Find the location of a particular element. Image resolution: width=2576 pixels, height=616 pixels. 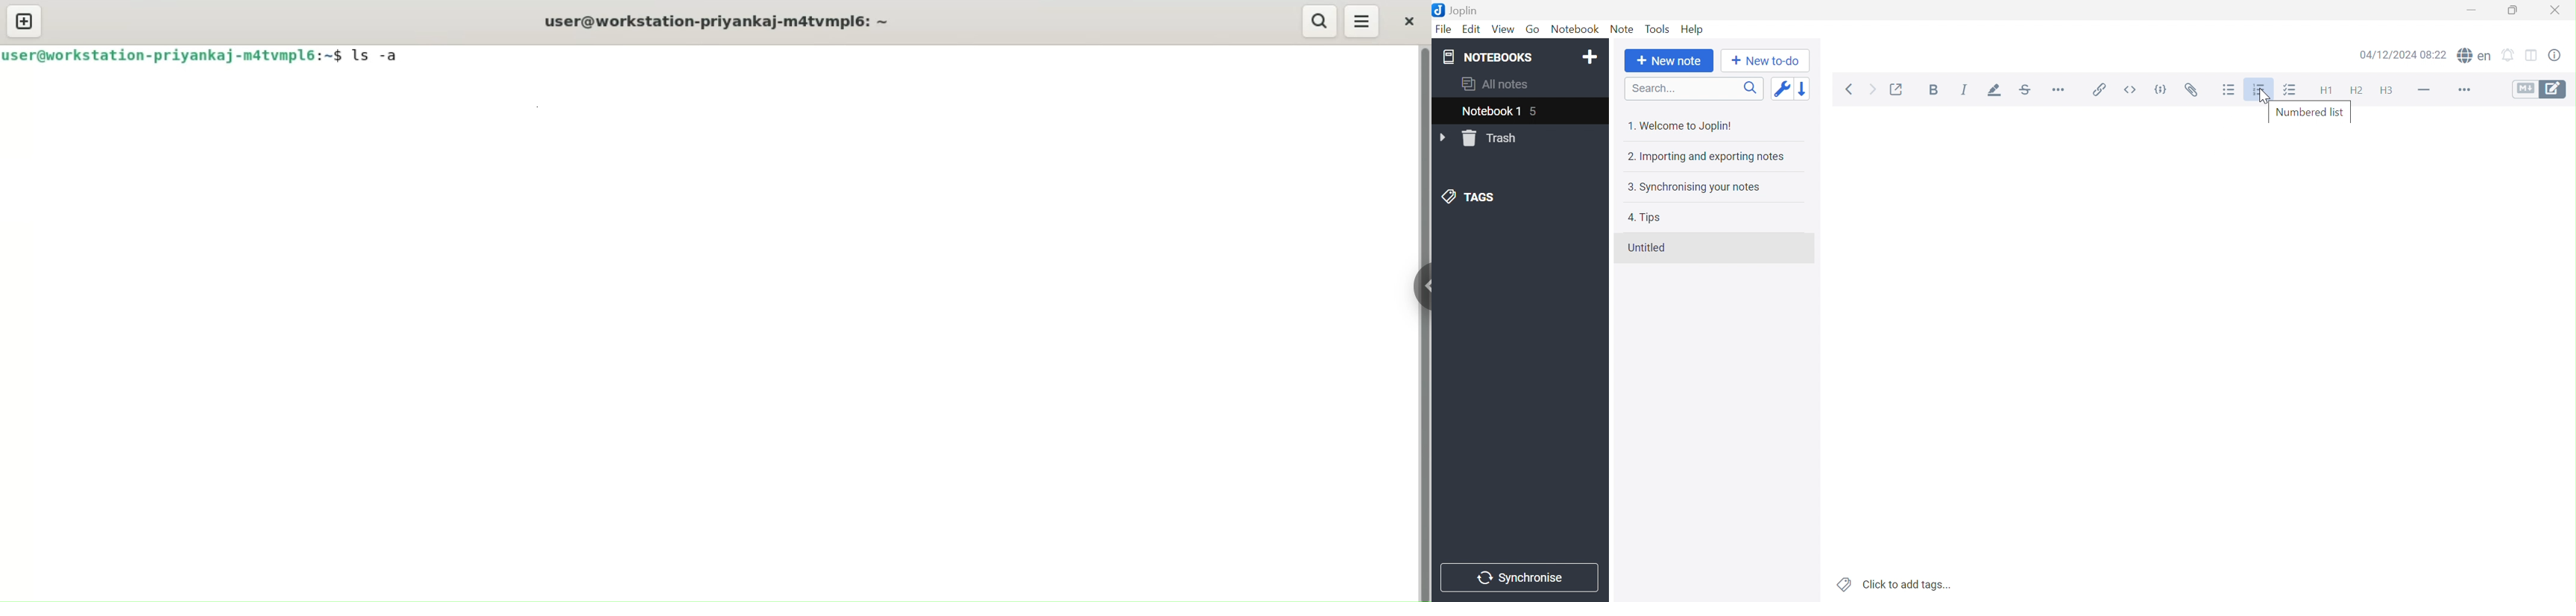

Bold is located at coordinates (1934, 90).